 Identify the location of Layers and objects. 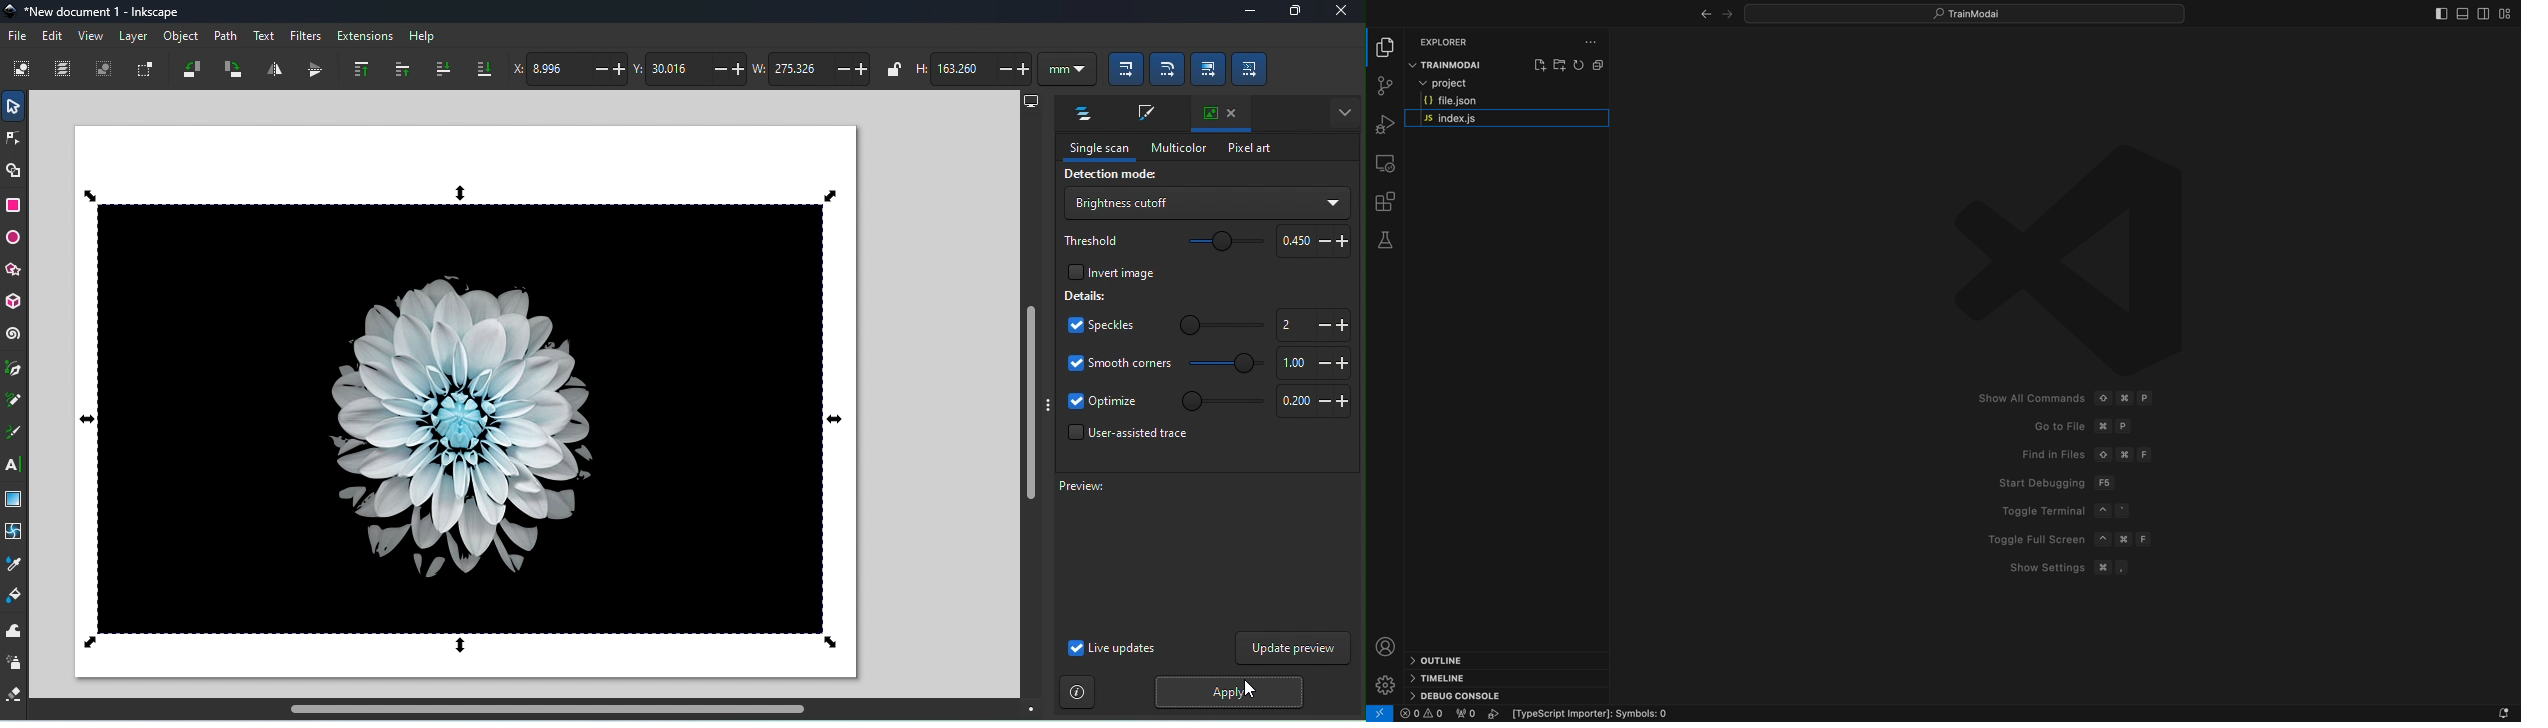
(1080, 114).